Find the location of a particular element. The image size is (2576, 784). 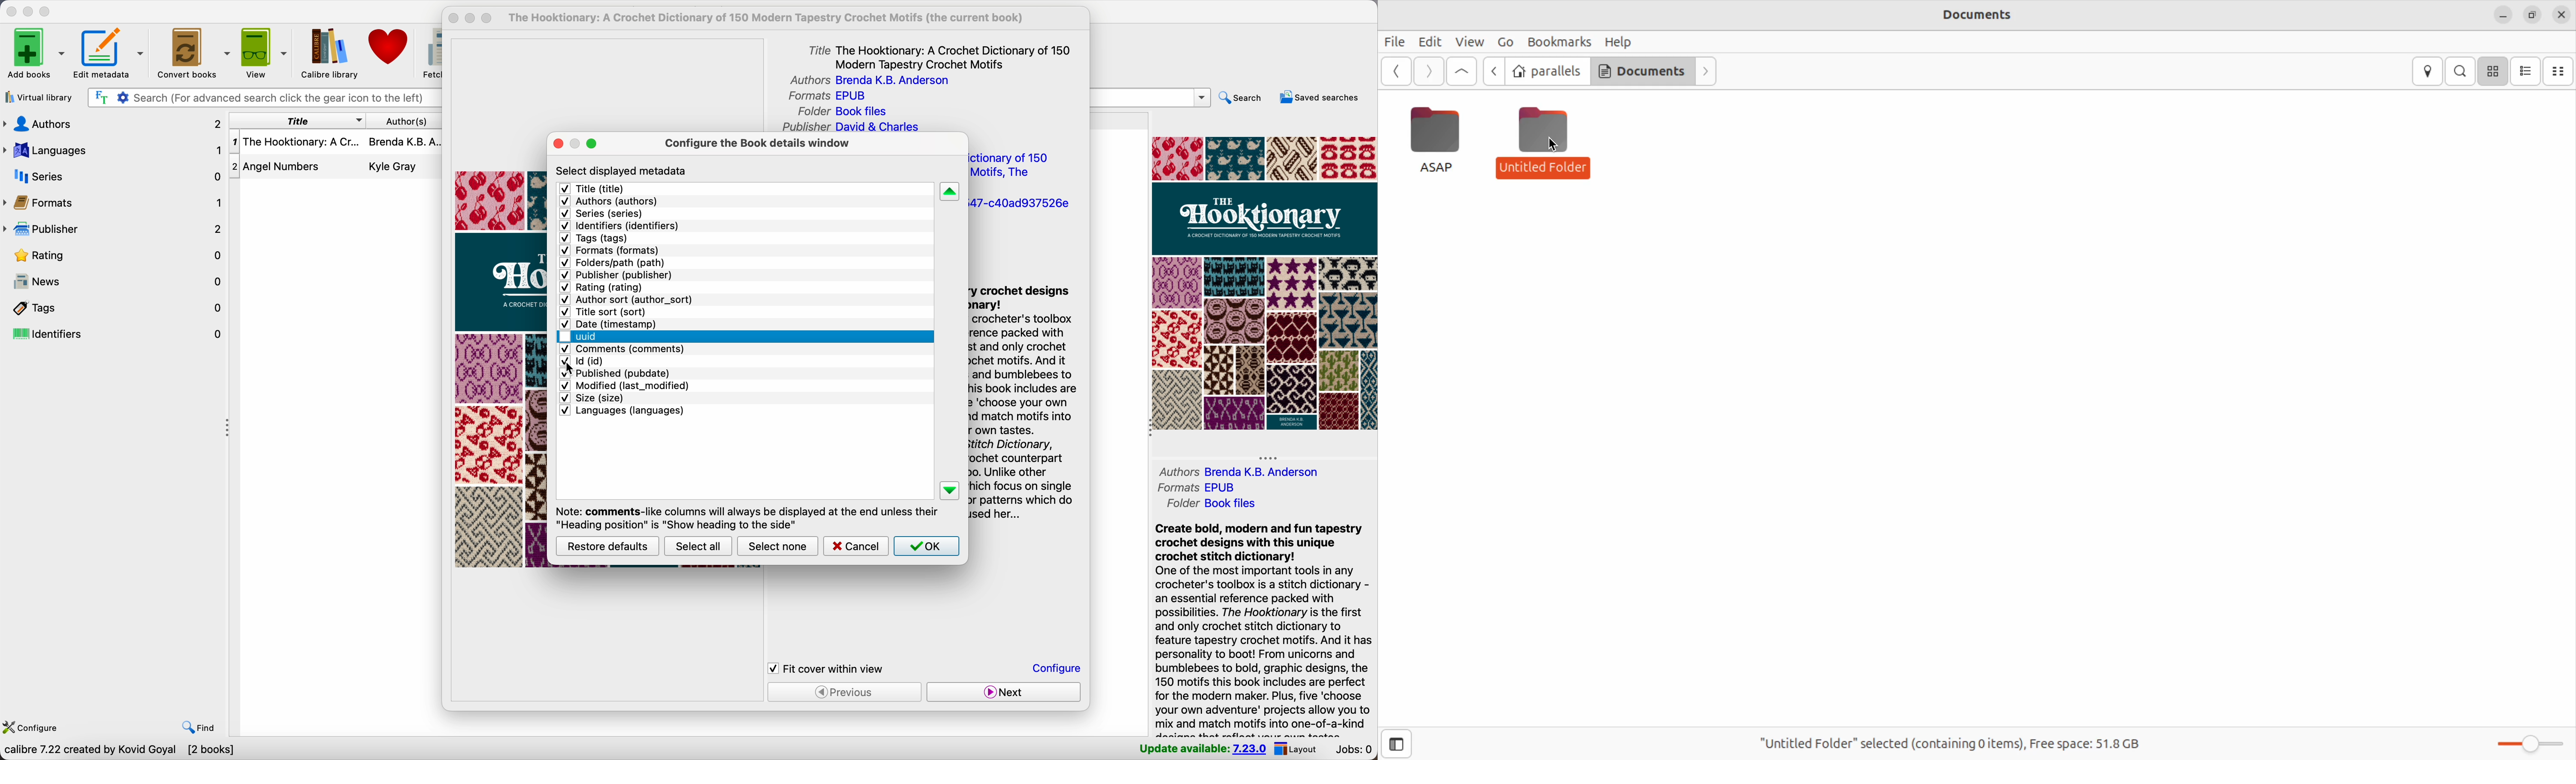

up is located at coordinates (950, 192).